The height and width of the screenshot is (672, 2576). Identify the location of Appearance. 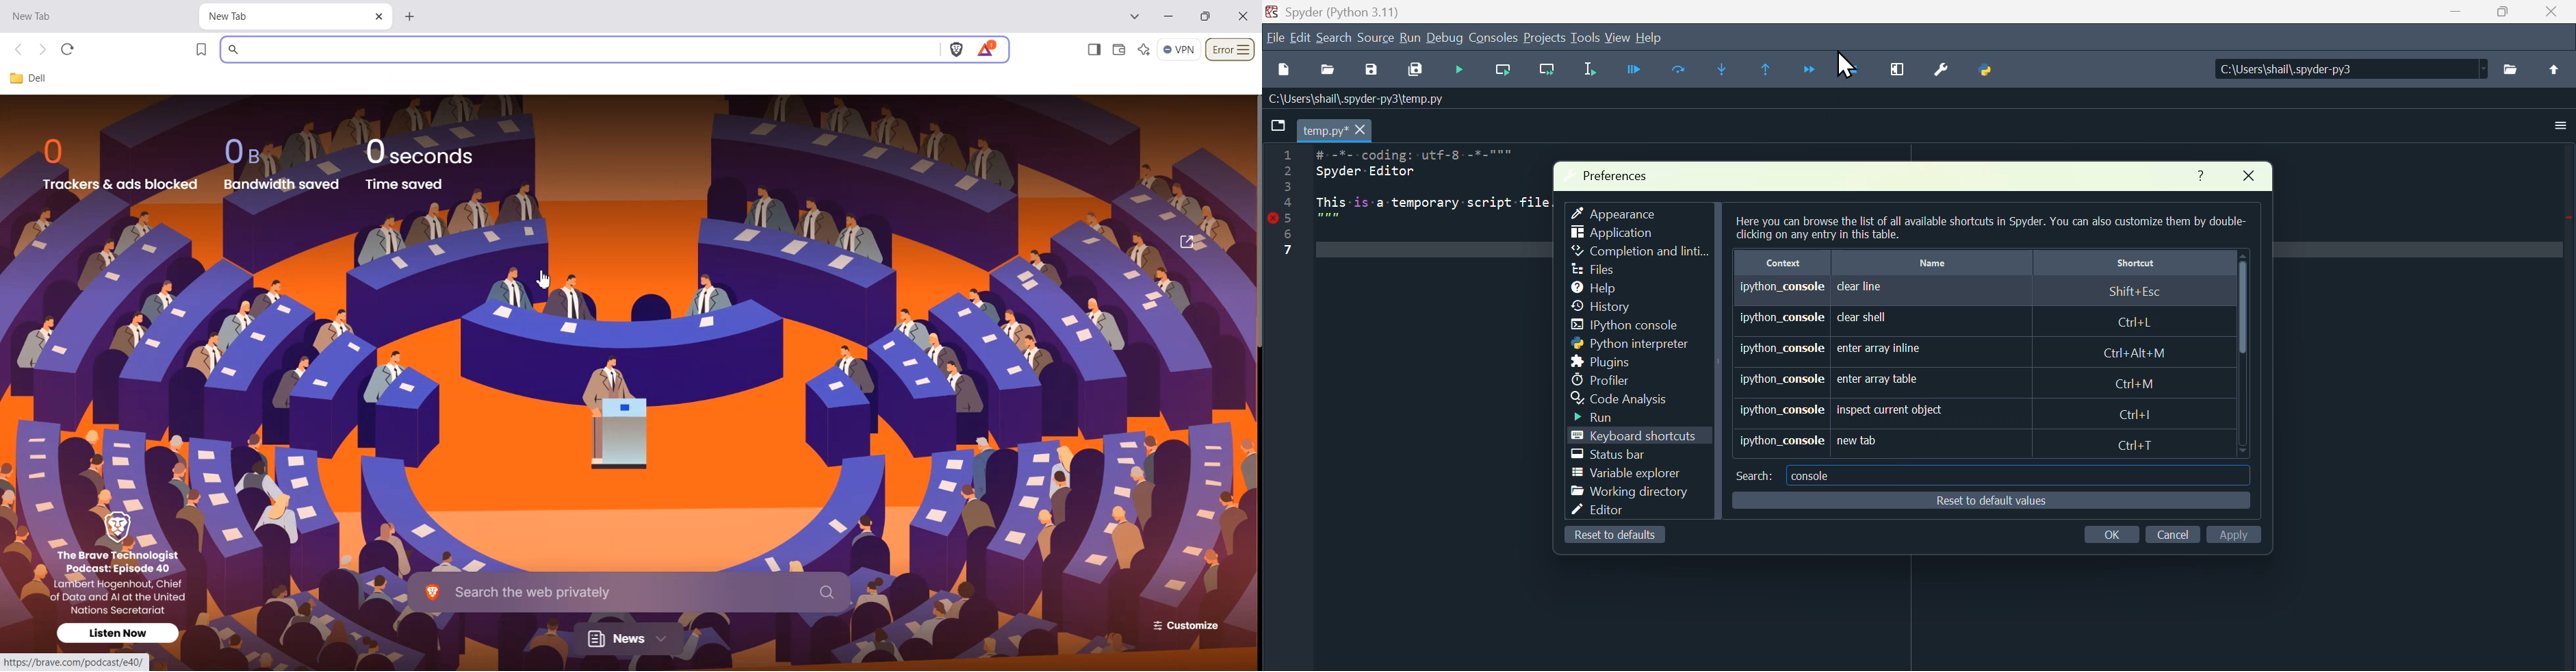
(1624, 212).